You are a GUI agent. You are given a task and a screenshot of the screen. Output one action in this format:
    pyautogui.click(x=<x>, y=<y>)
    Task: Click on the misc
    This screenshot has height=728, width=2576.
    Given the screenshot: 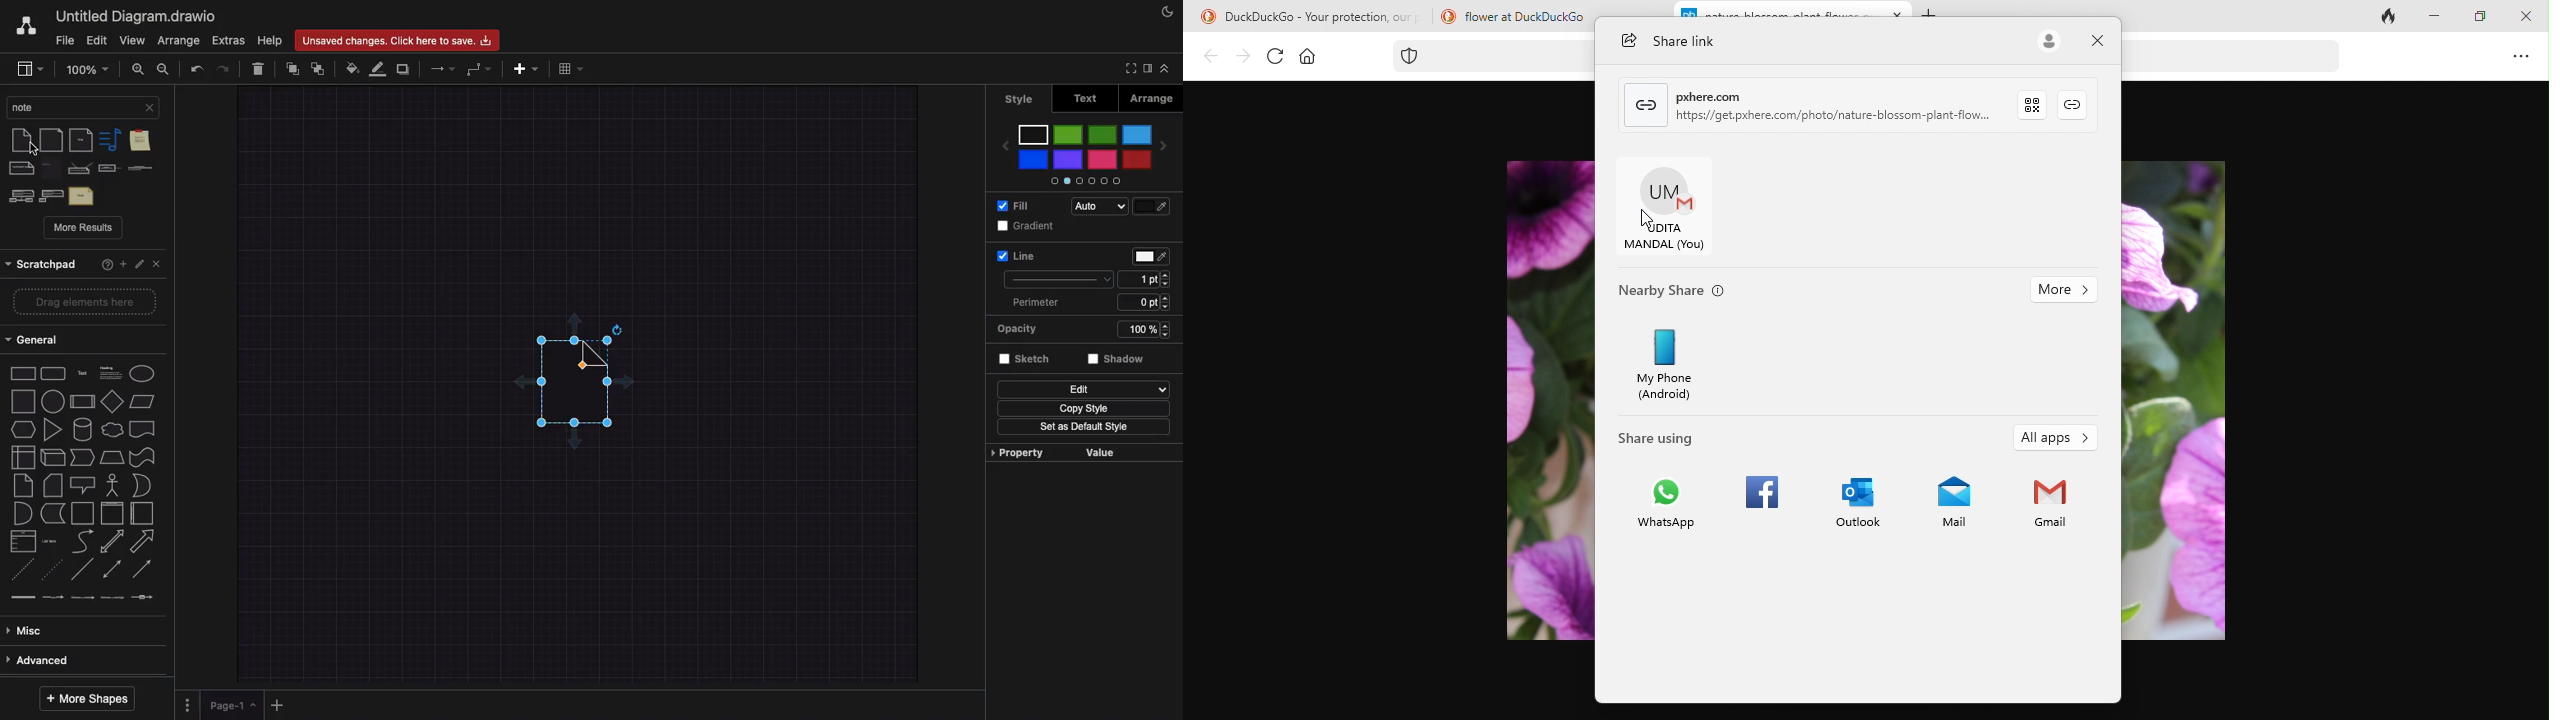 What is the action you would take?
    pyautogui.click(x=77, y=630)
    